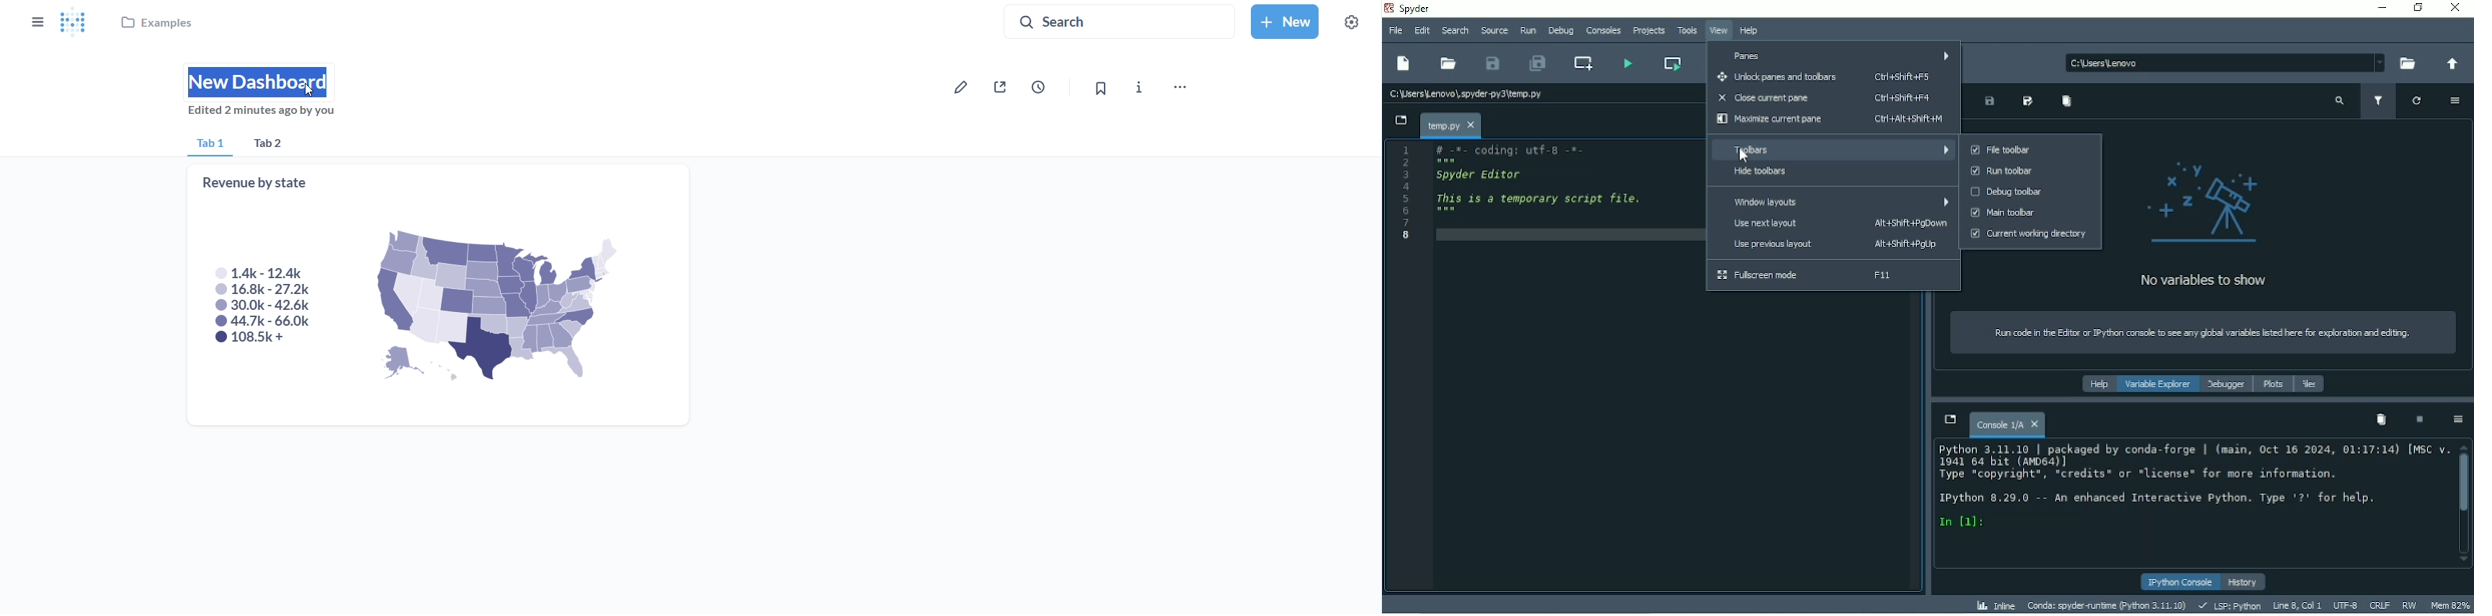 The image size is (2492, 616). What do you see at coordinates (1449, 63) in the screenshot?
I see `Open file` at bounding box center [1449, 63].